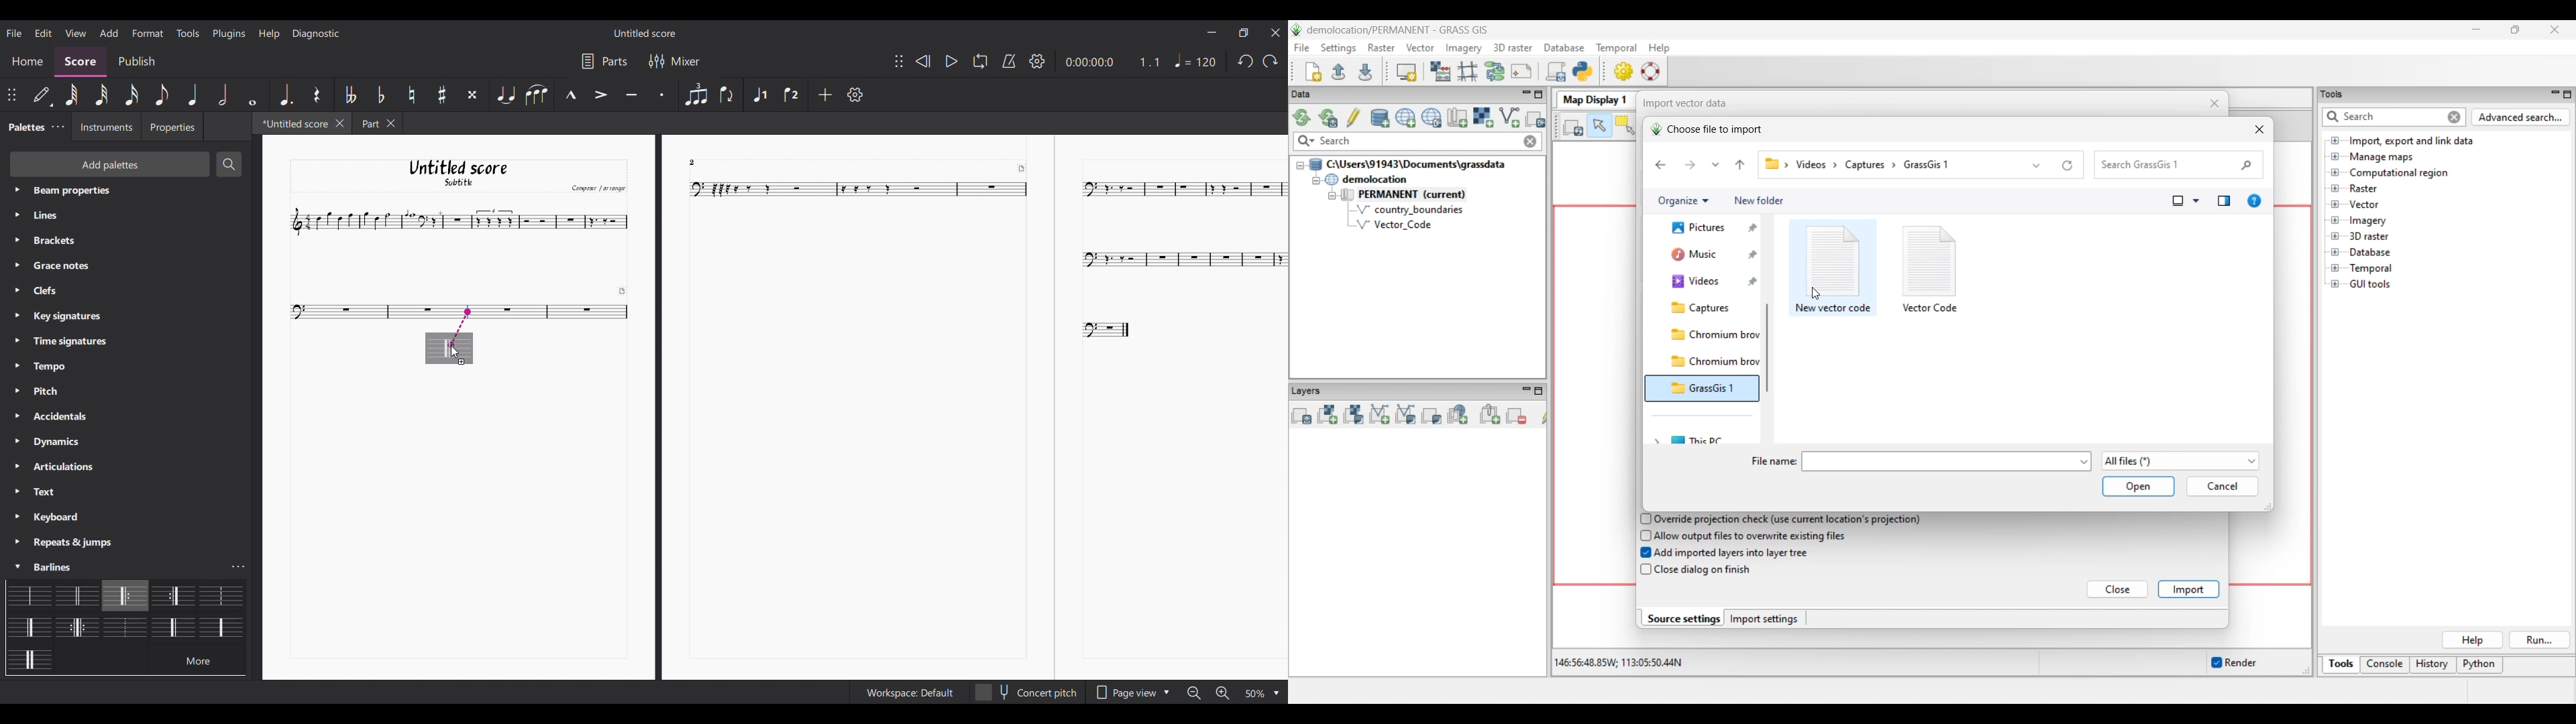 Image resolution: width=2576 pixels, height=728 pixels. What do you see at coordinates (908, 692) in the screenshot?
I see `Workspace settings` at bounding box center [908, 692].